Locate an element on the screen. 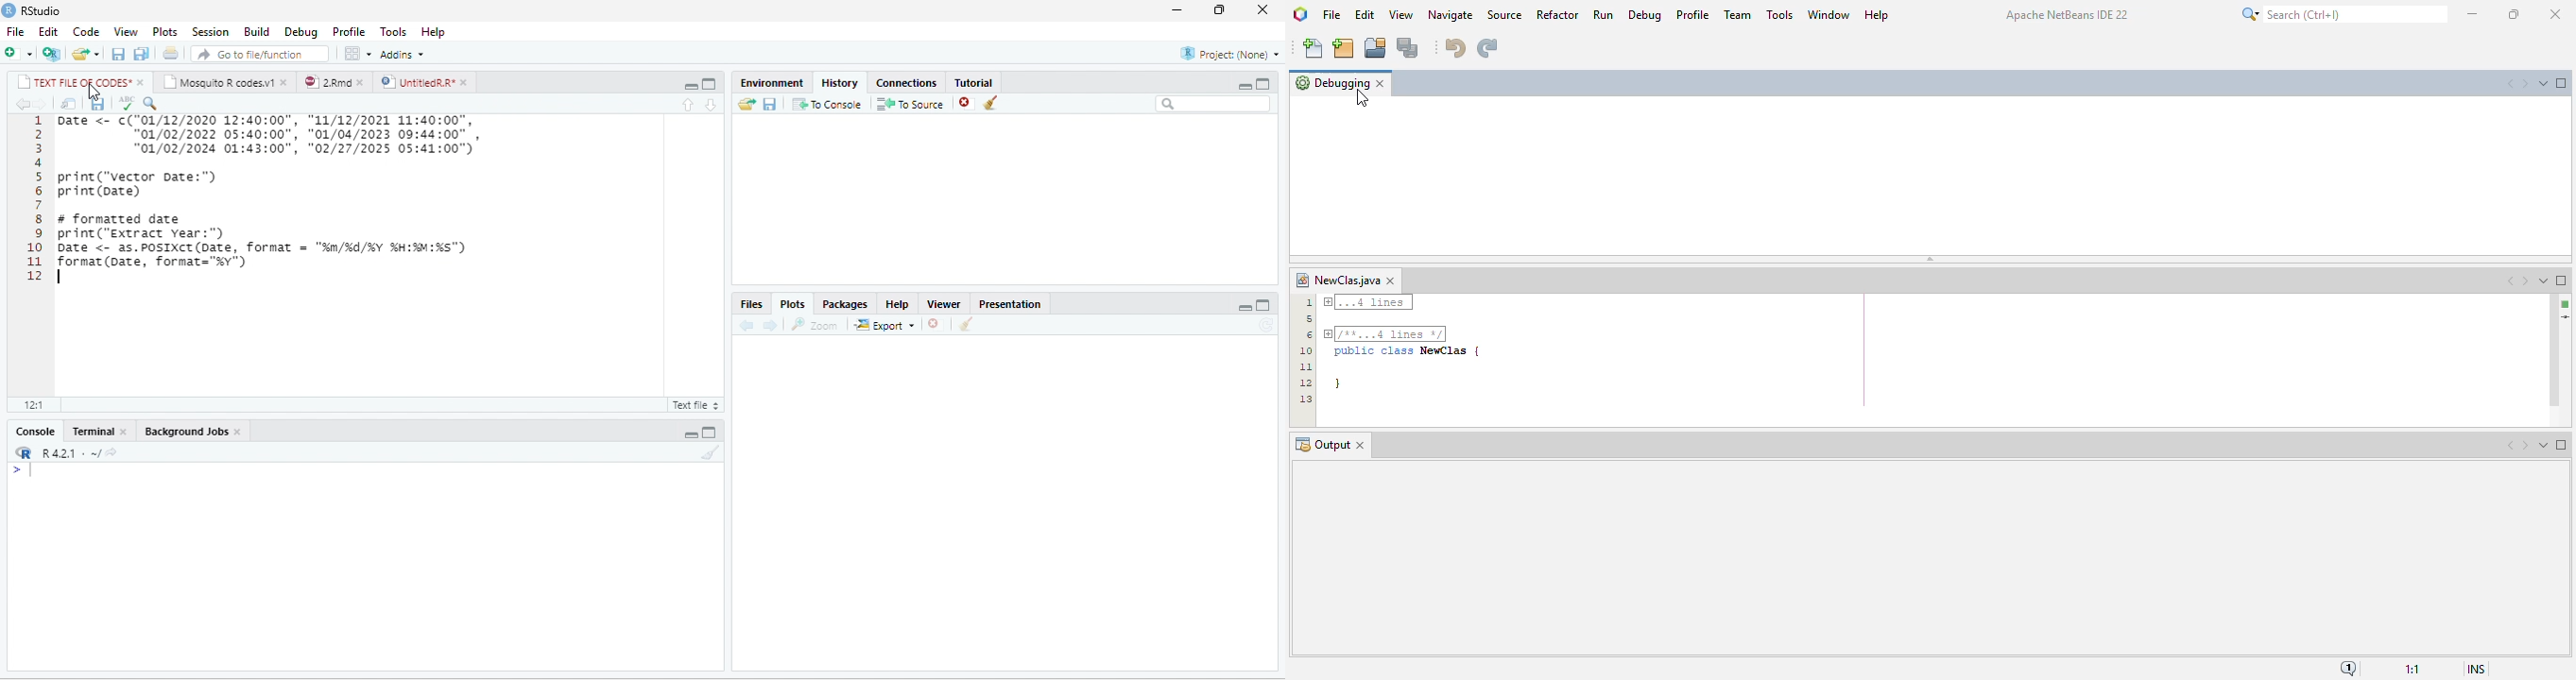 This screenshot has width=2576, height=700. line numbering is located at coordinates (35, 198).